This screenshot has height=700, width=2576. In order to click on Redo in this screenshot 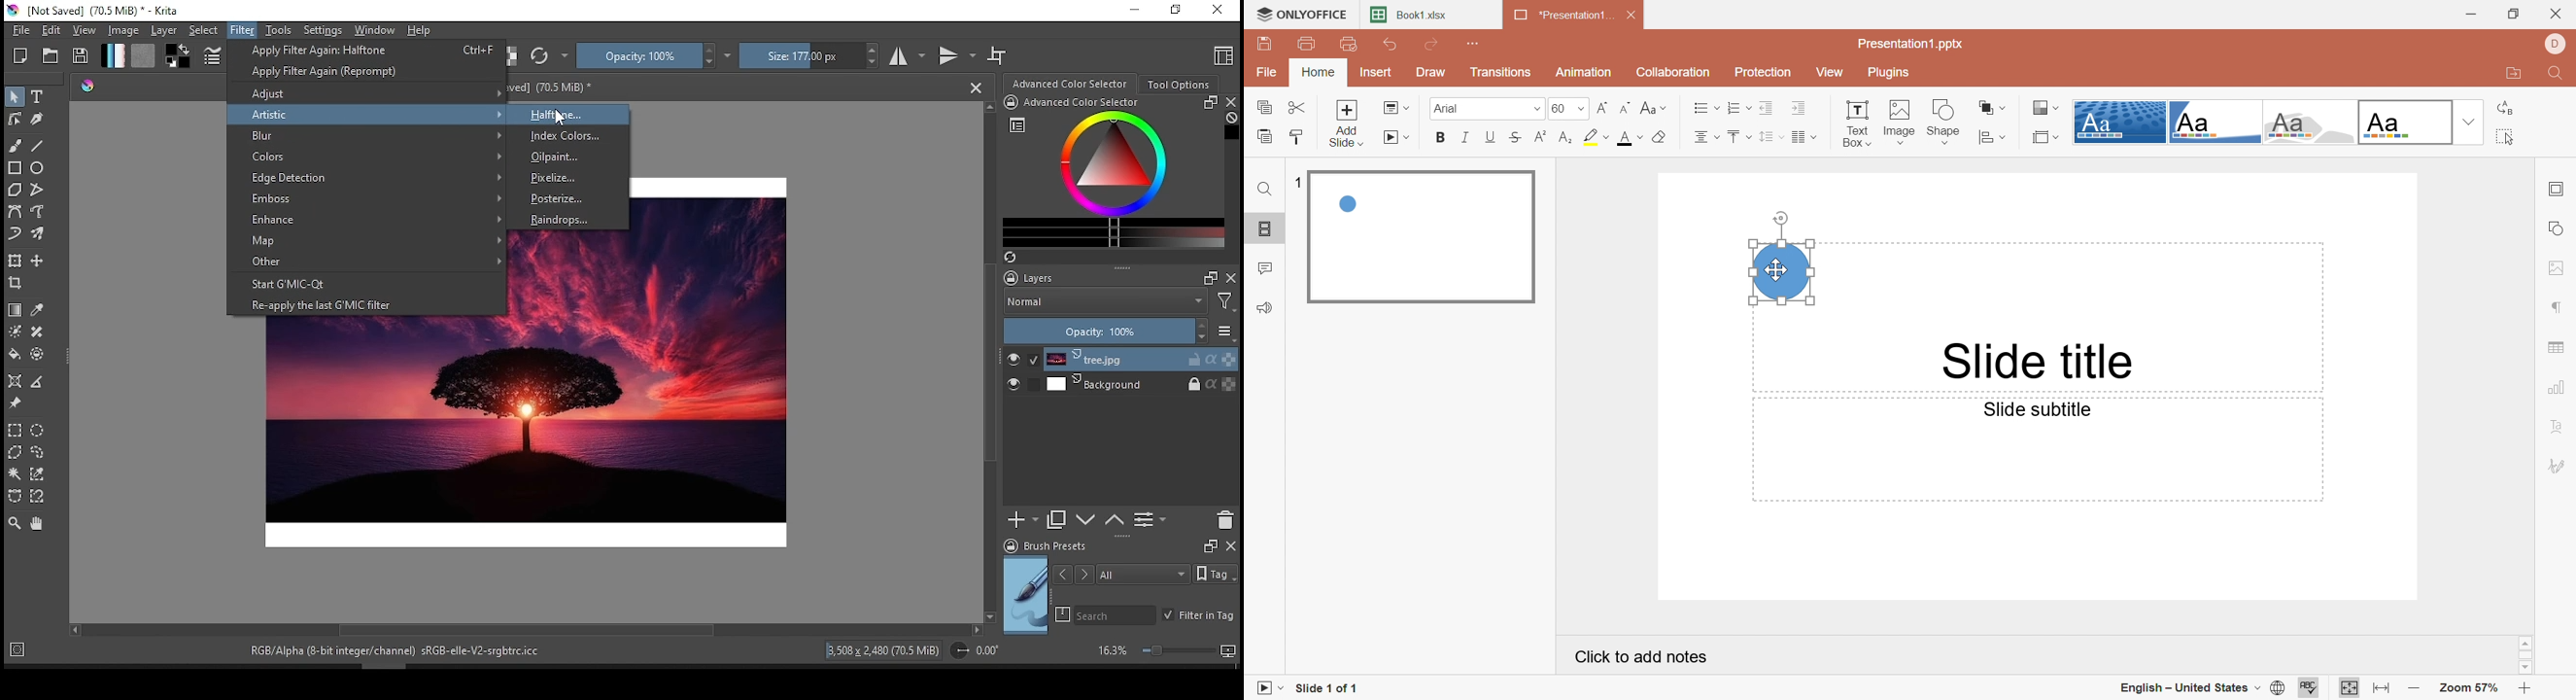, I will do `click(1433, 44)`.